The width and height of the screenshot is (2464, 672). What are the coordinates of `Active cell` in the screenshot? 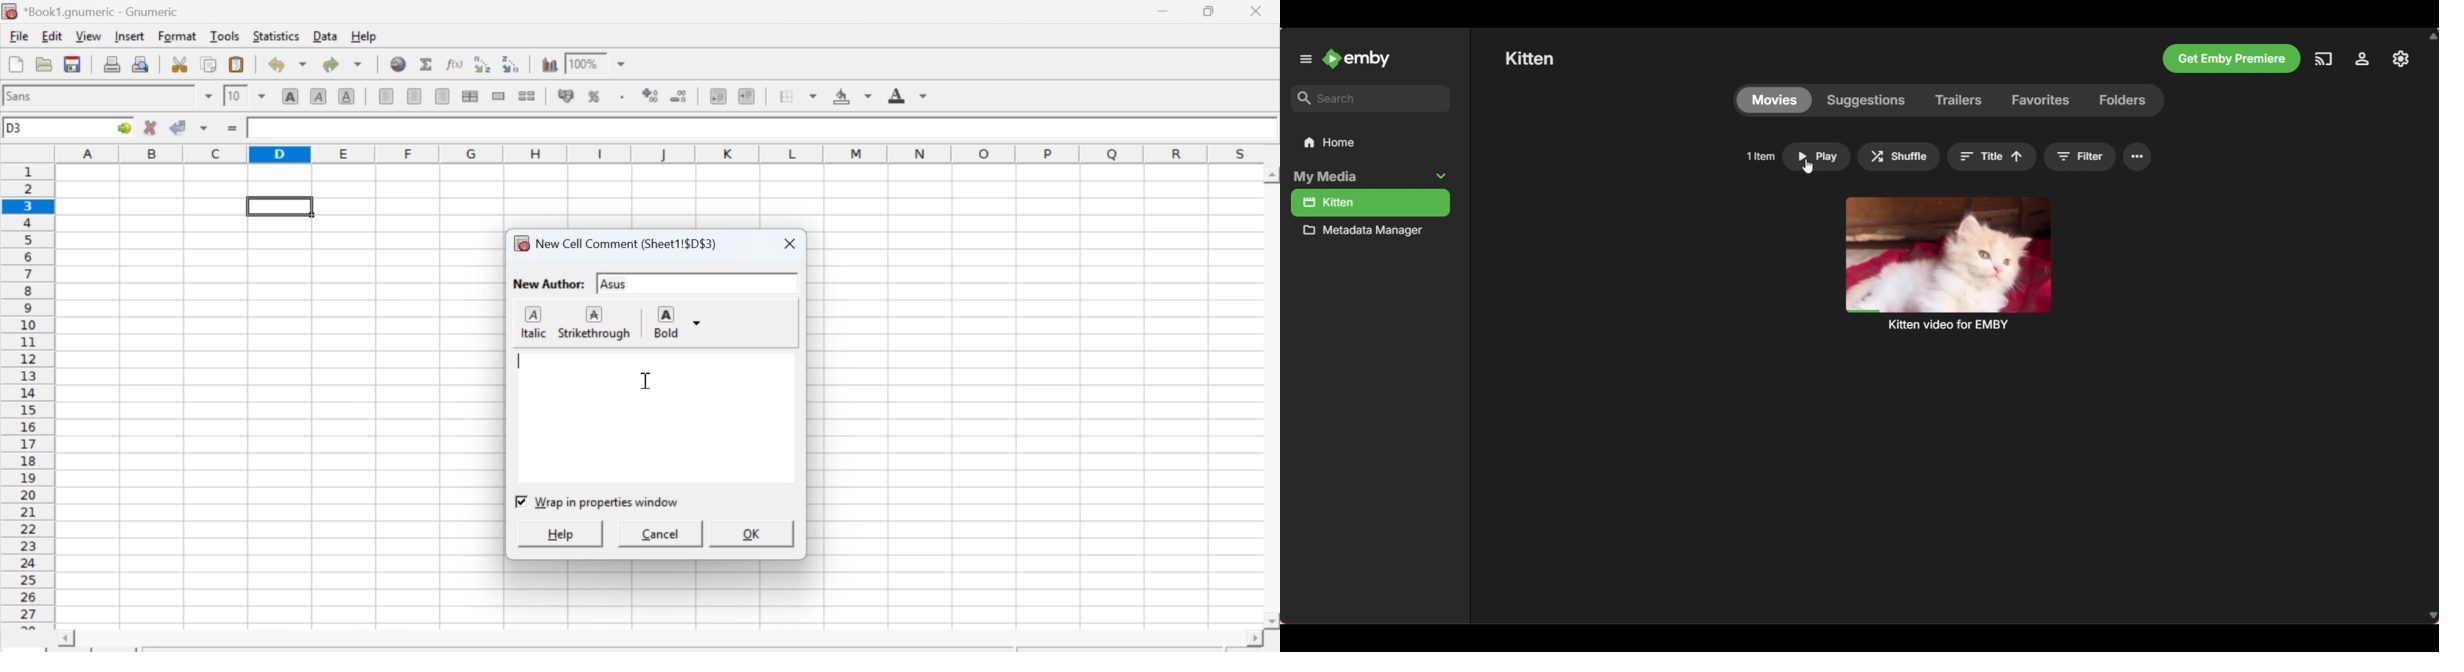 It's located at (70, 128).